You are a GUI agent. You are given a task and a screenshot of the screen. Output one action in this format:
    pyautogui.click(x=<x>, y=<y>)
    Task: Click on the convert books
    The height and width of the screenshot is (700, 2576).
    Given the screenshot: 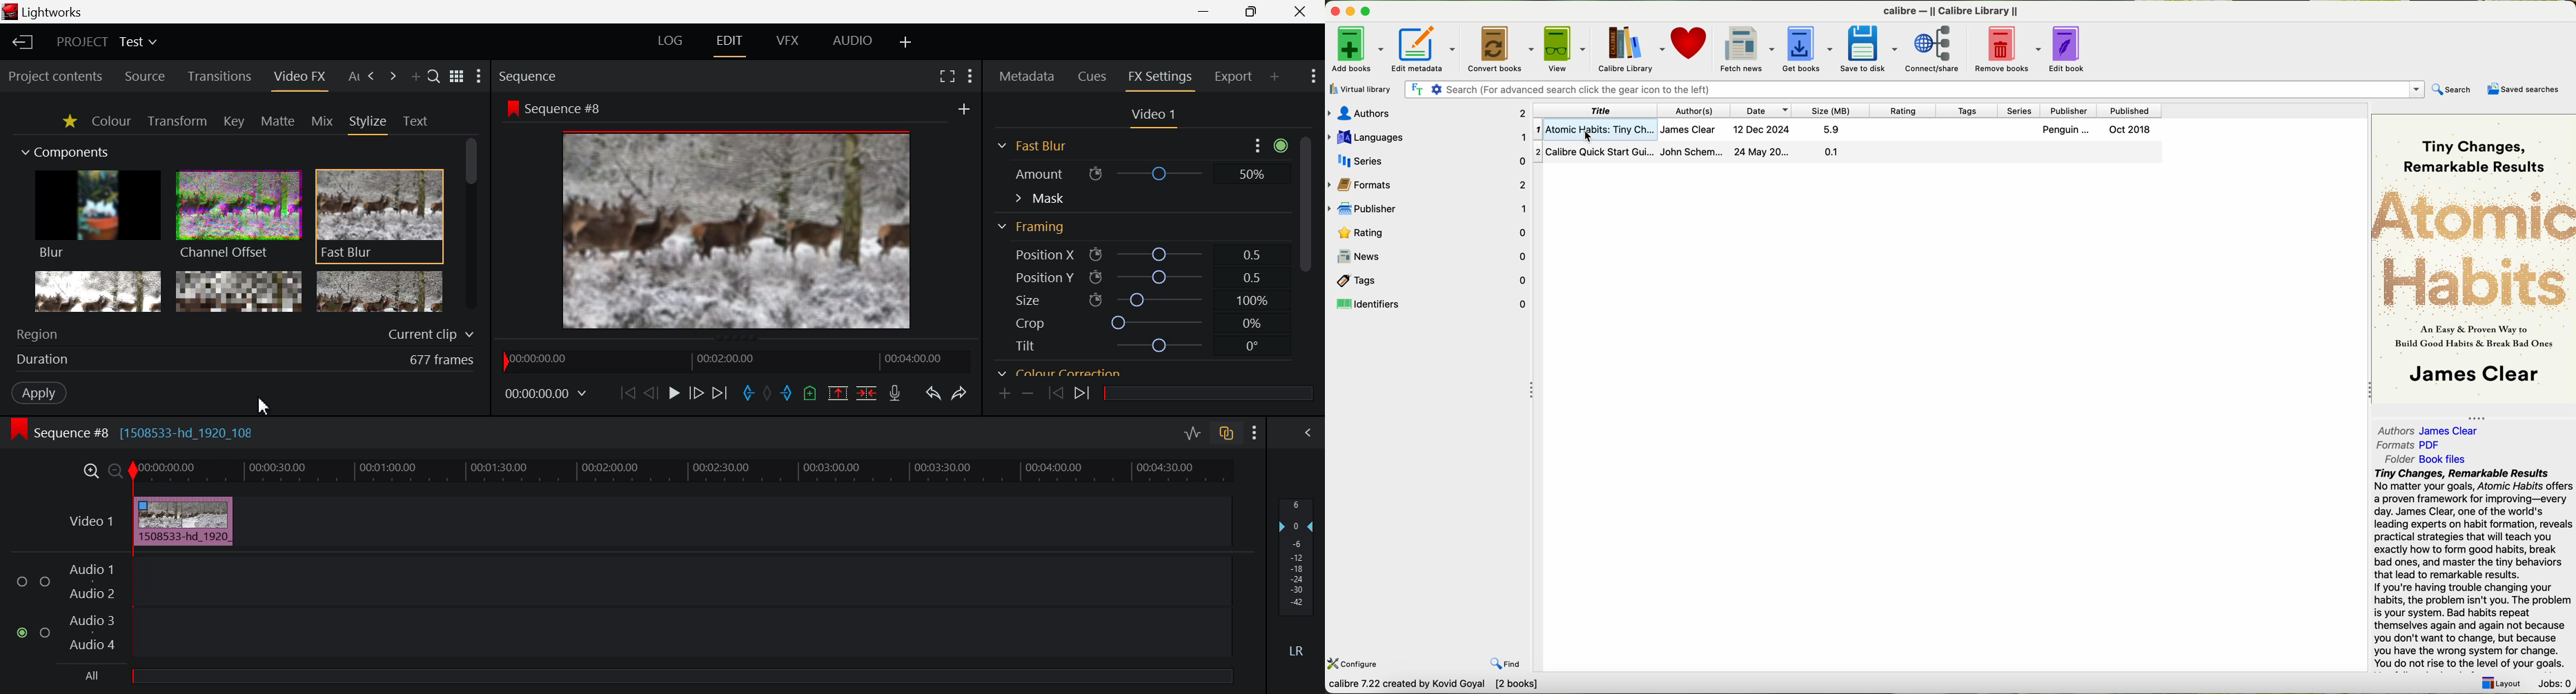 What is the action you would take?
    pyautogui.click(x=1499, y=47)
    